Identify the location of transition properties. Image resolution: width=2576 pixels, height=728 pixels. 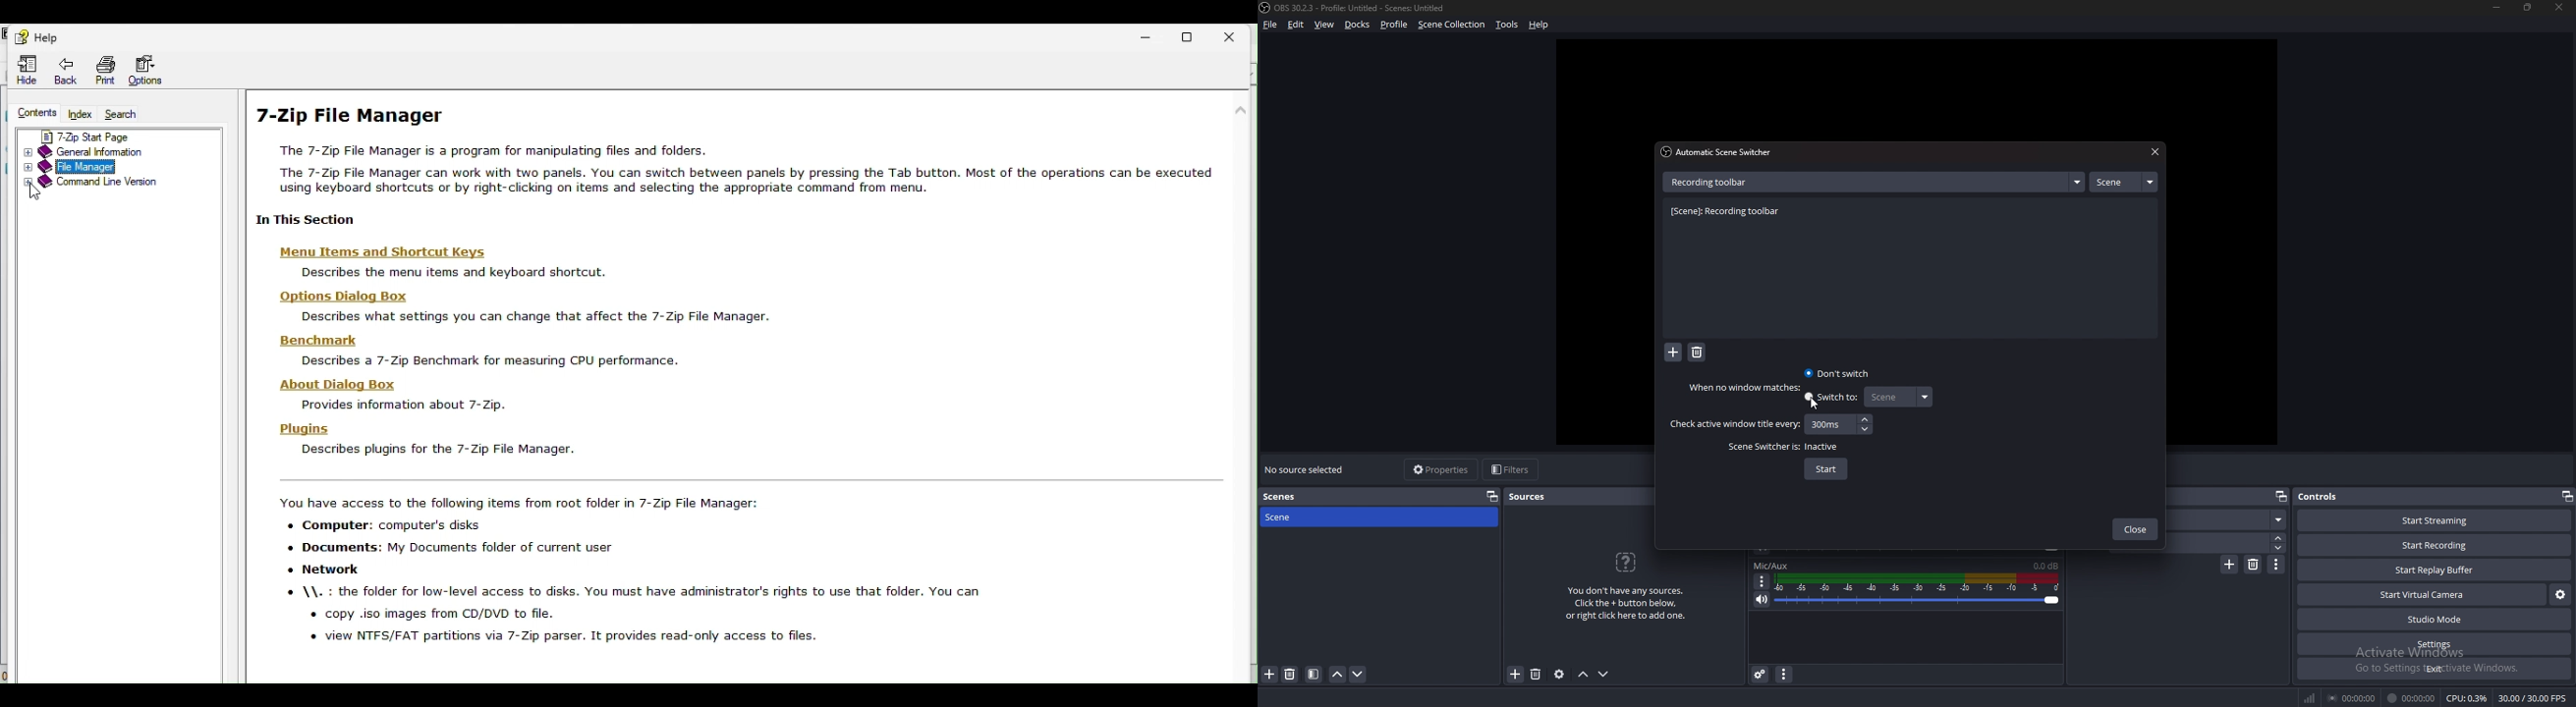
(2277, 564).